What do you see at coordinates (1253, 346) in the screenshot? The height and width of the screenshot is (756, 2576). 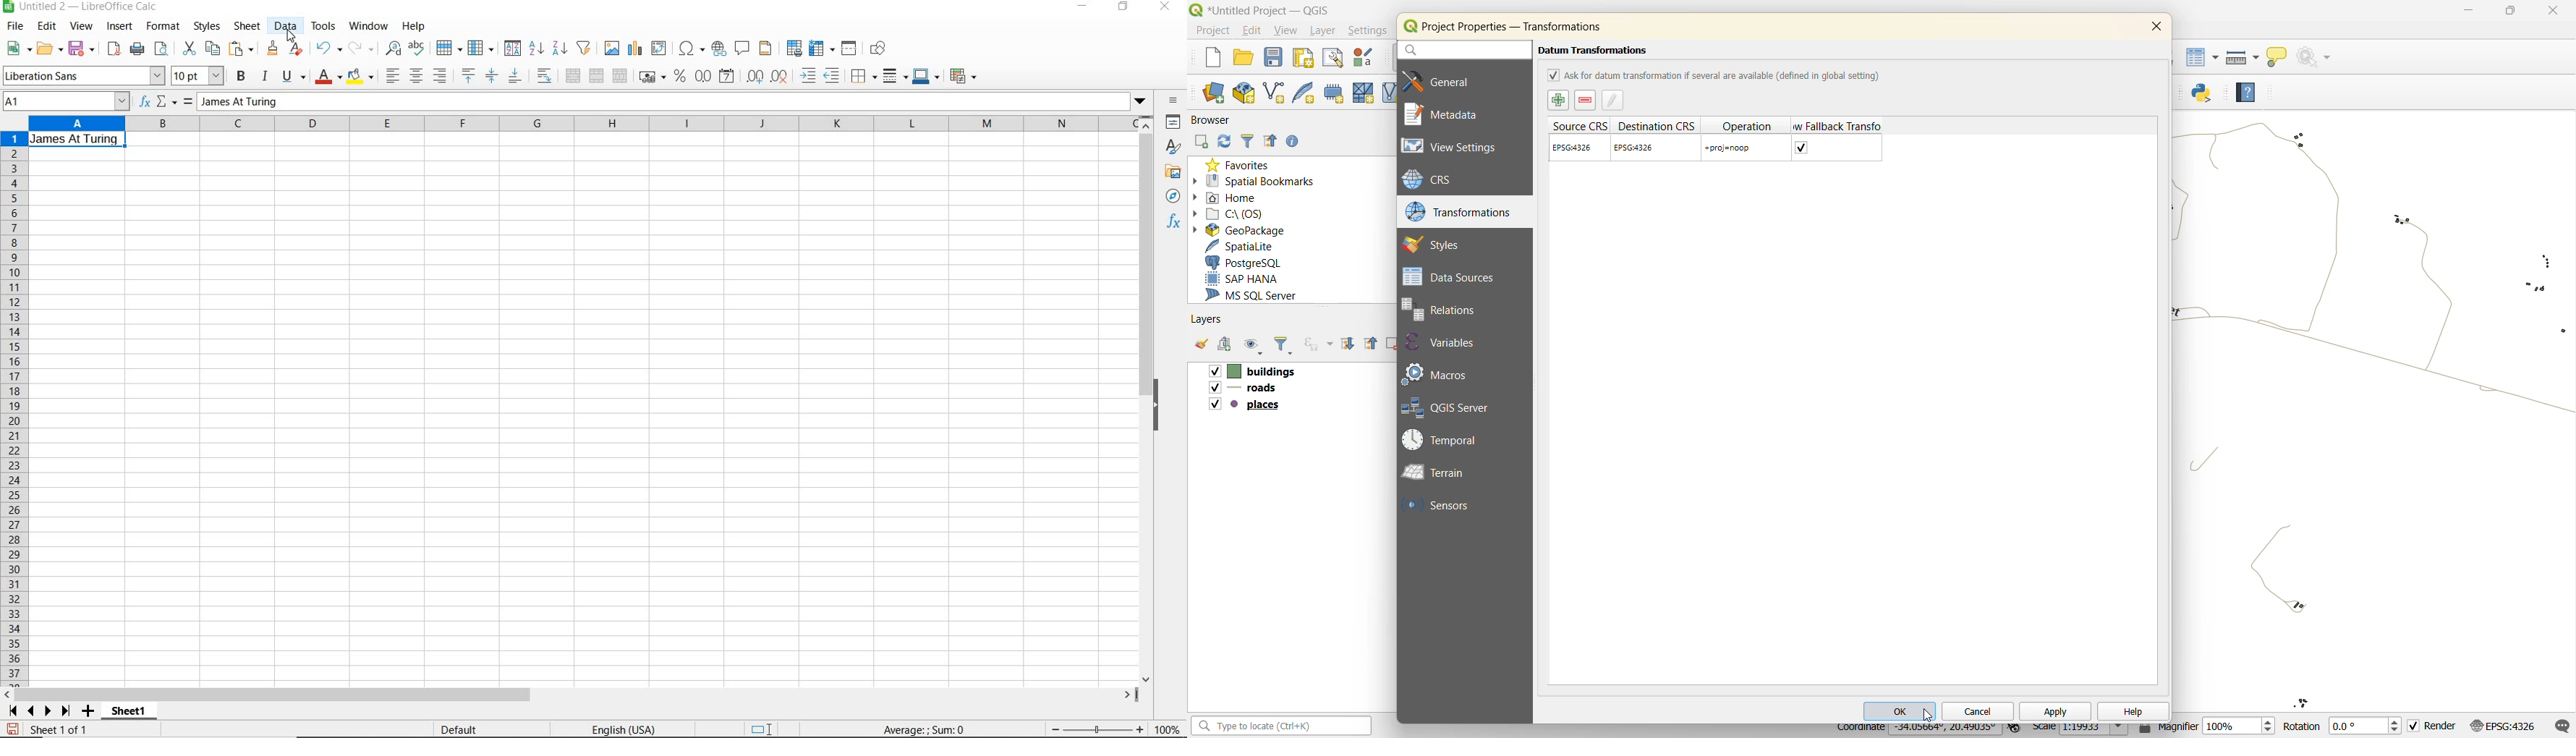 I see `manage map` at bounding box center [1253, 346].